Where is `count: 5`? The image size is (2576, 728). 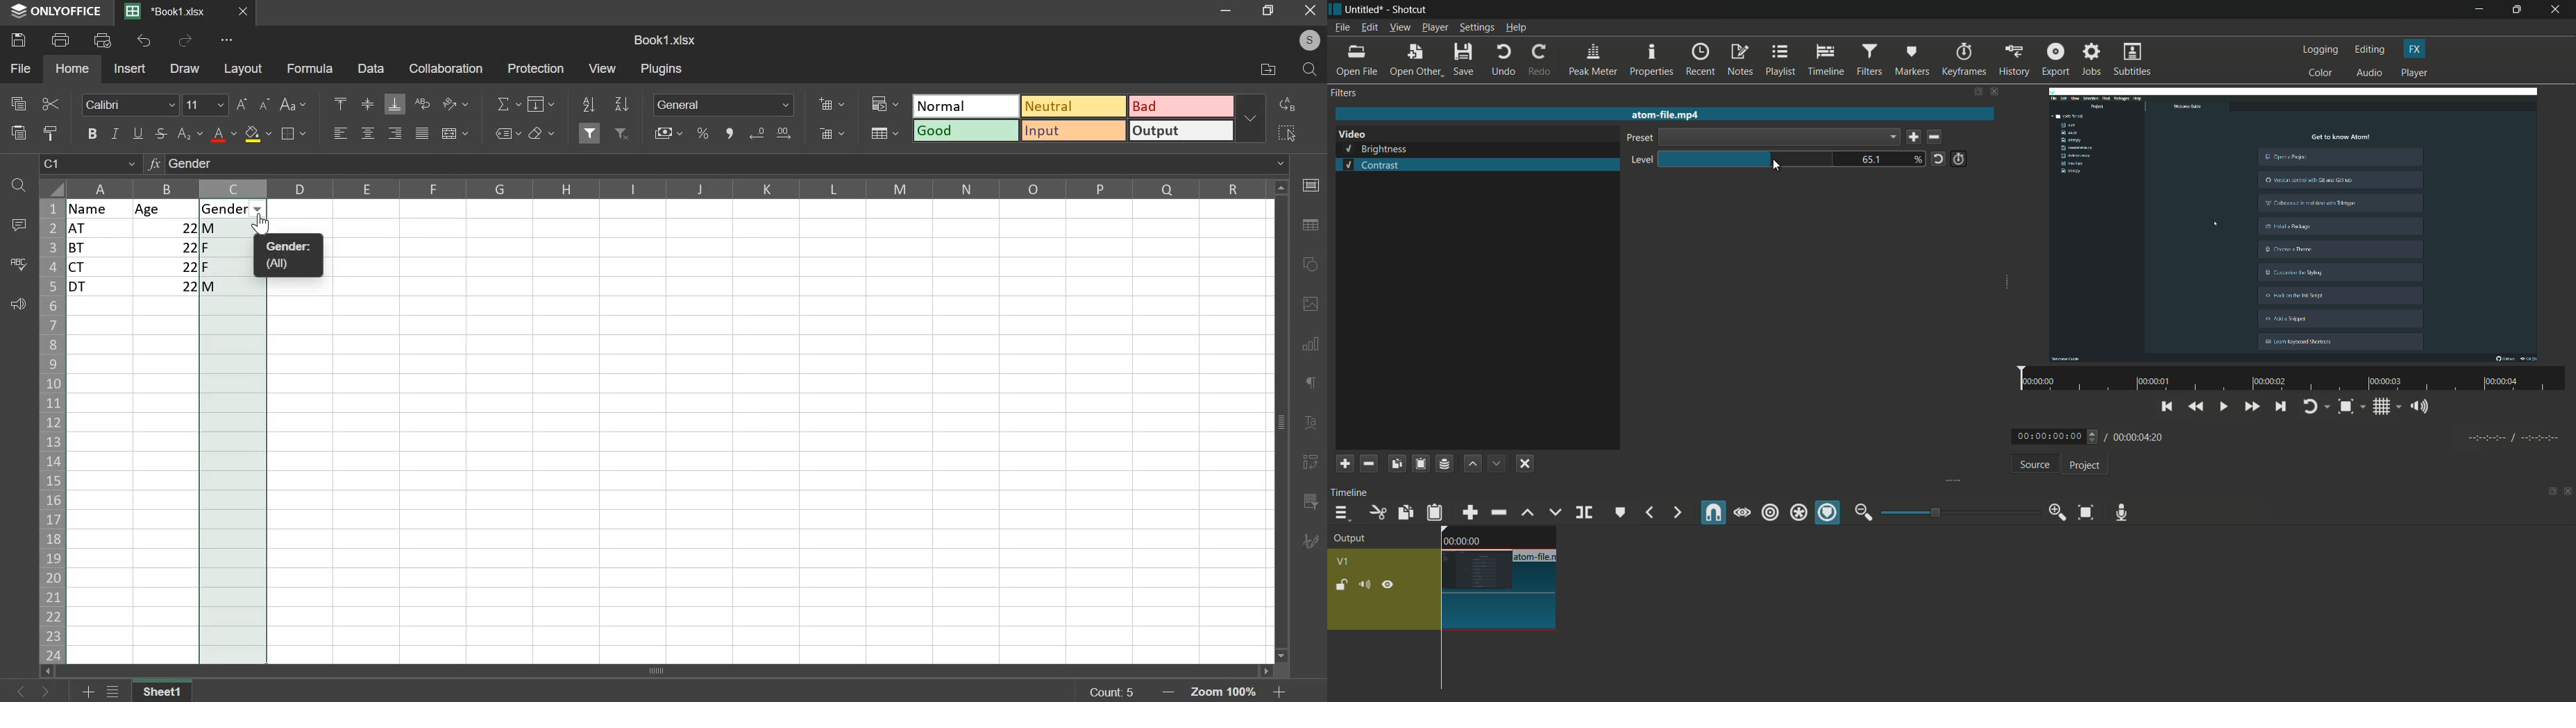 count: 5 is located at coordinates (1110, 692).